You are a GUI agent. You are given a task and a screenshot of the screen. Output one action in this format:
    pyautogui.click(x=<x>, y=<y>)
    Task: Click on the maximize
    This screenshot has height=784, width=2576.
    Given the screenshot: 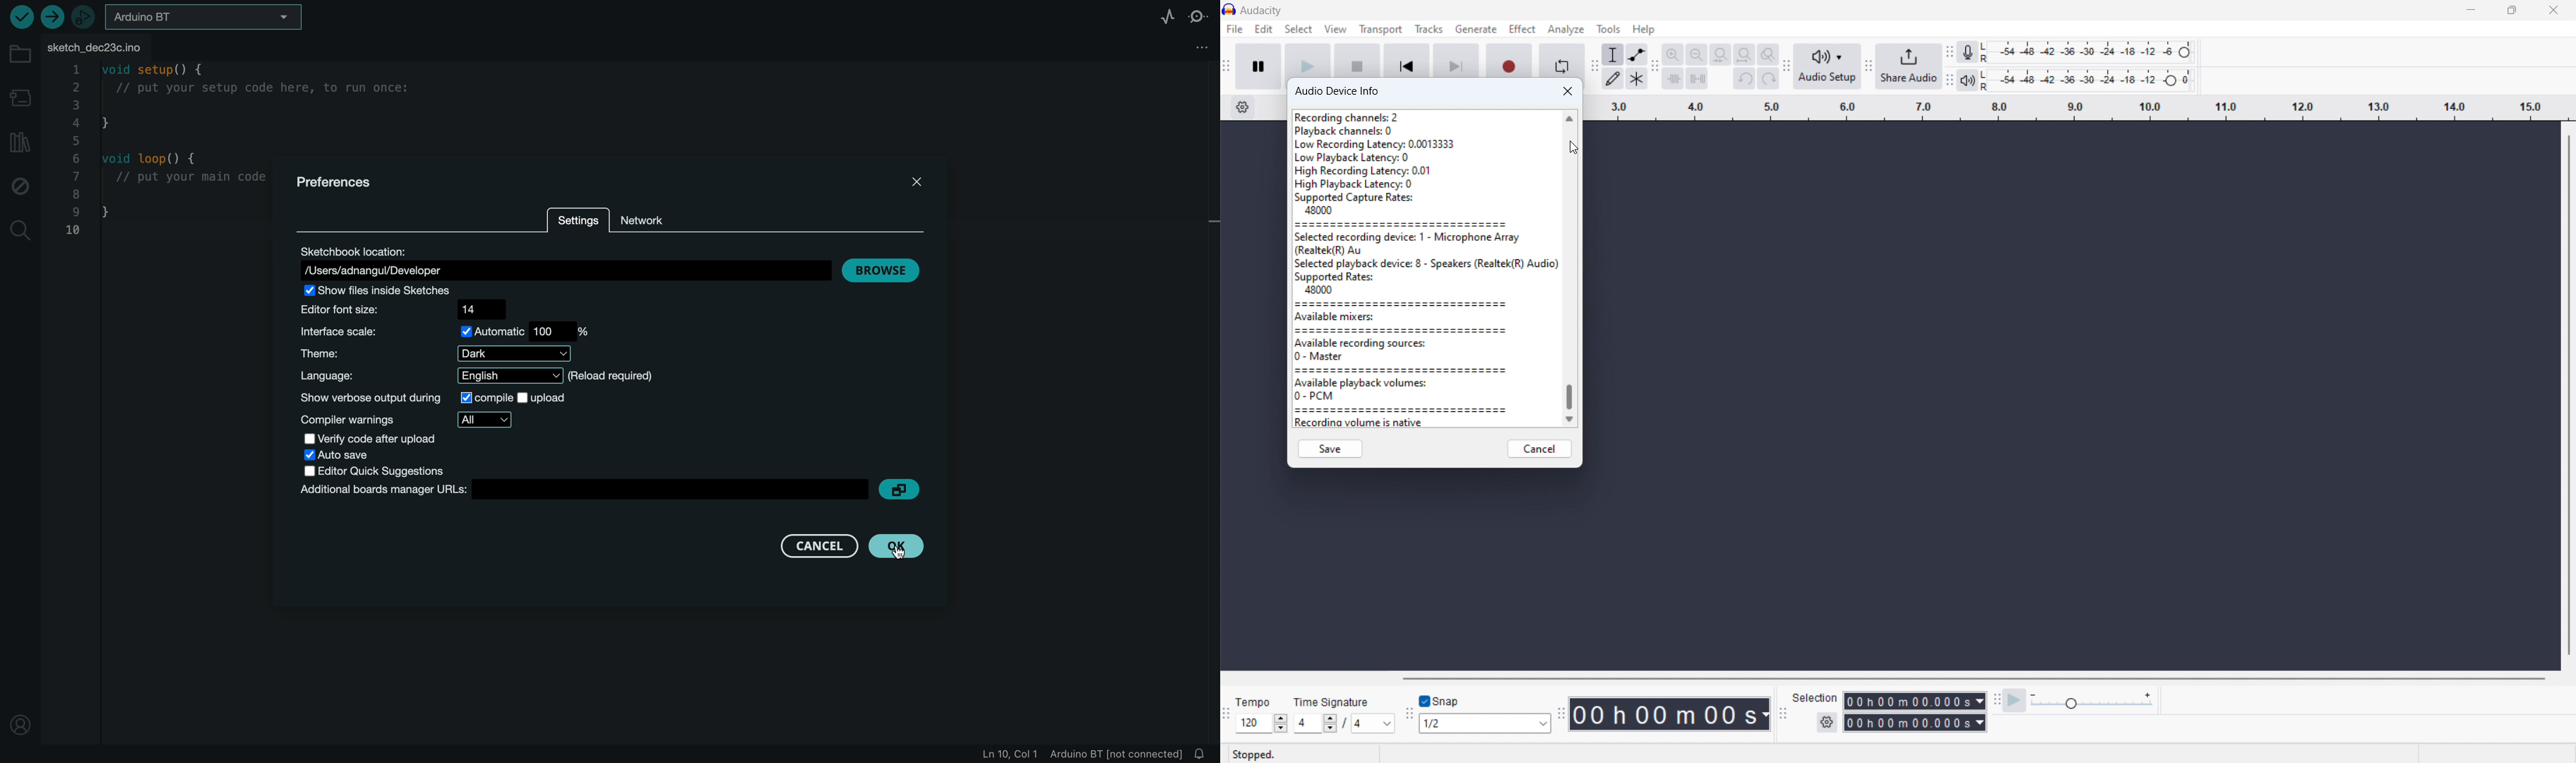 What is the action you would take?
    pyautogui.click(x=2510, y=11)
    